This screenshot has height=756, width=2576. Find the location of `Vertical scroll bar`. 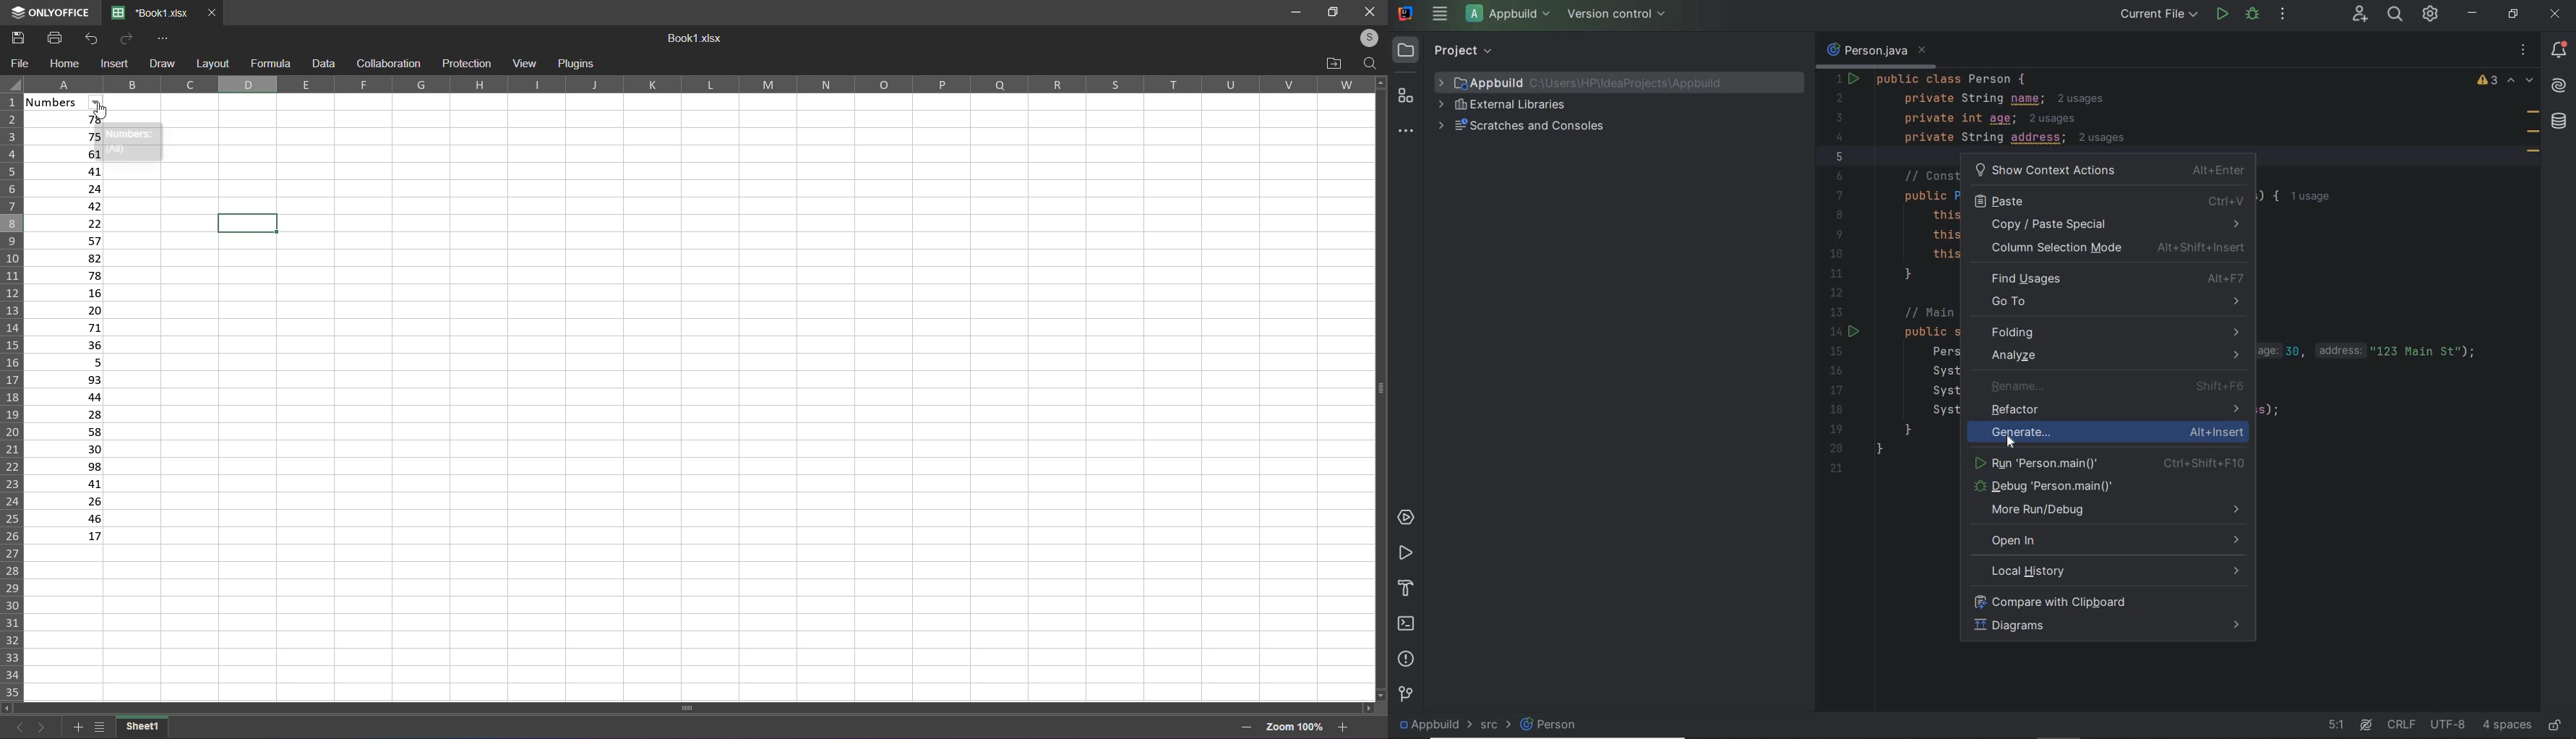

Vertical scroll bar is located at coordinates (1375, 387).